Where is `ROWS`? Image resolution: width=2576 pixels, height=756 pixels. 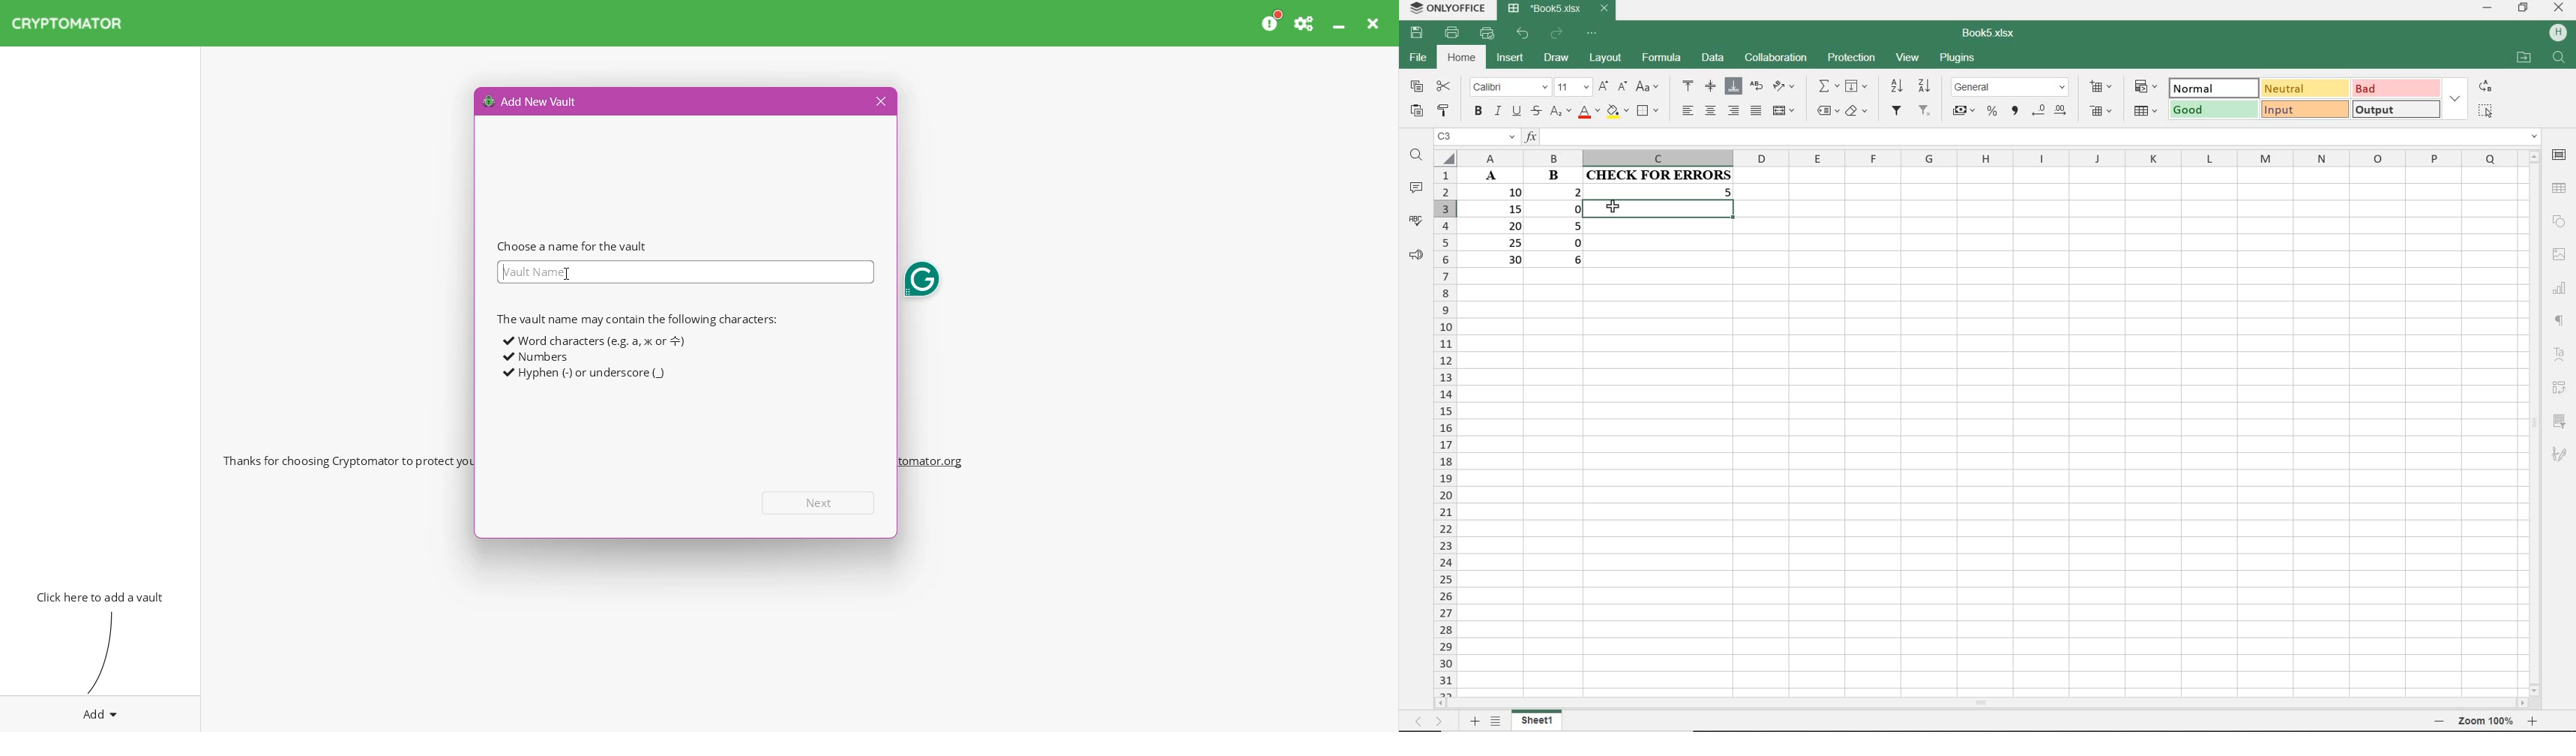 ROWS is located at coordinates (1446, 431).